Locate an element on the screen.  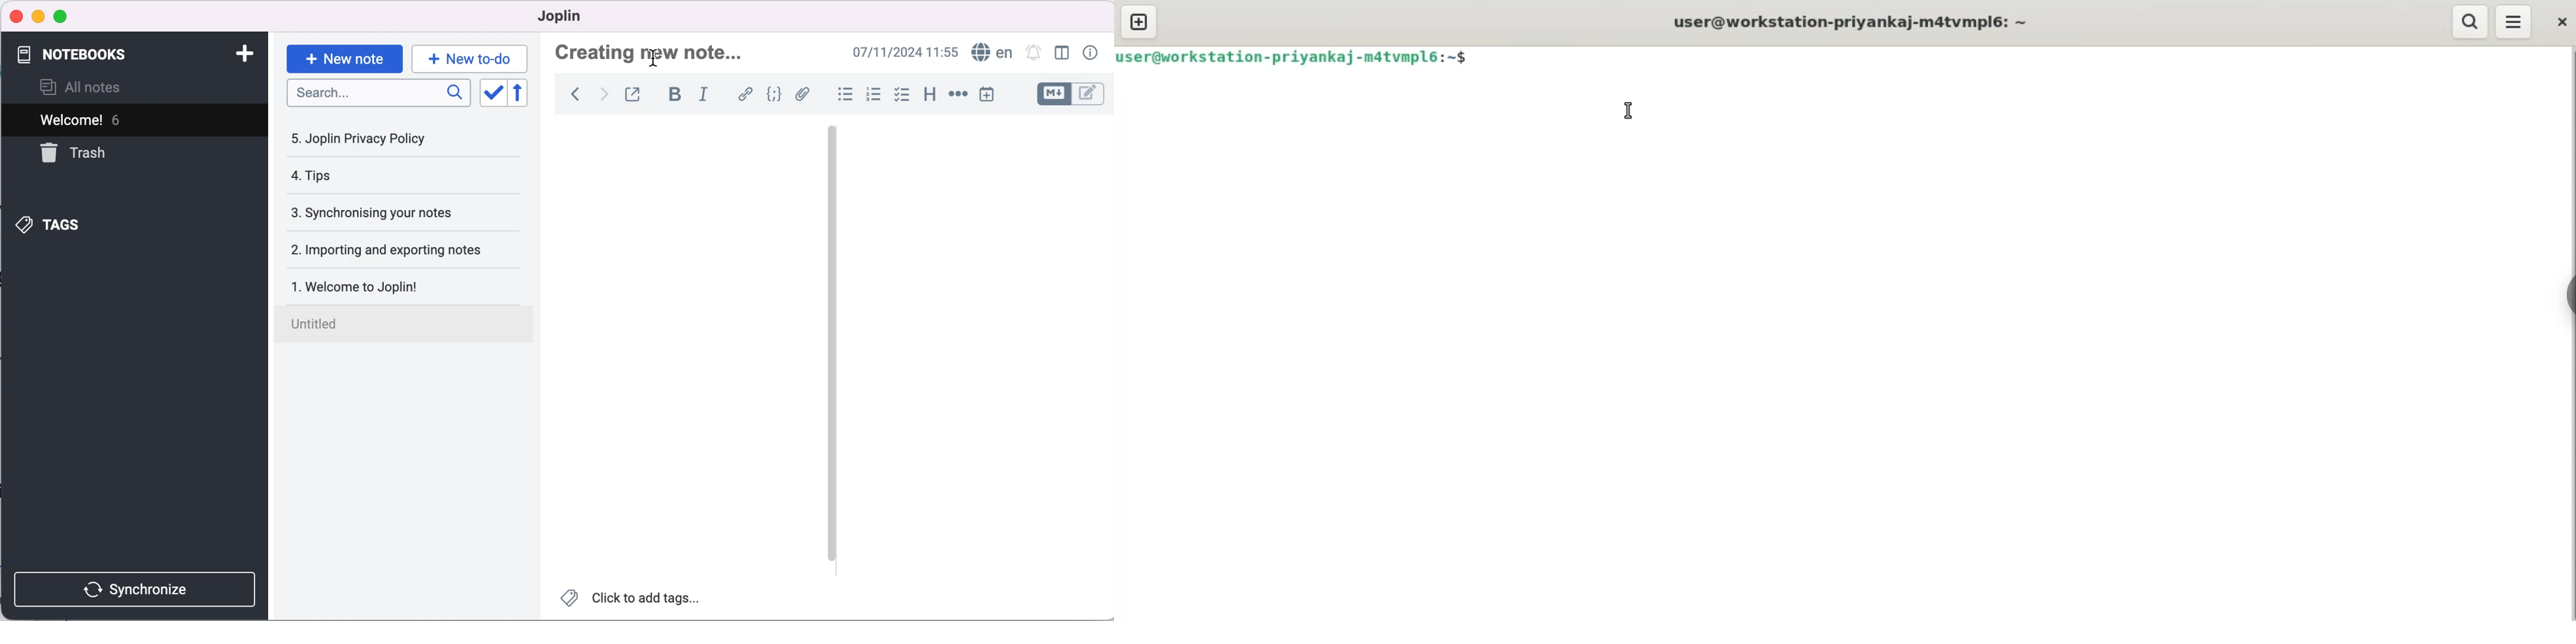
insert time is located at coordinates (994, 94).